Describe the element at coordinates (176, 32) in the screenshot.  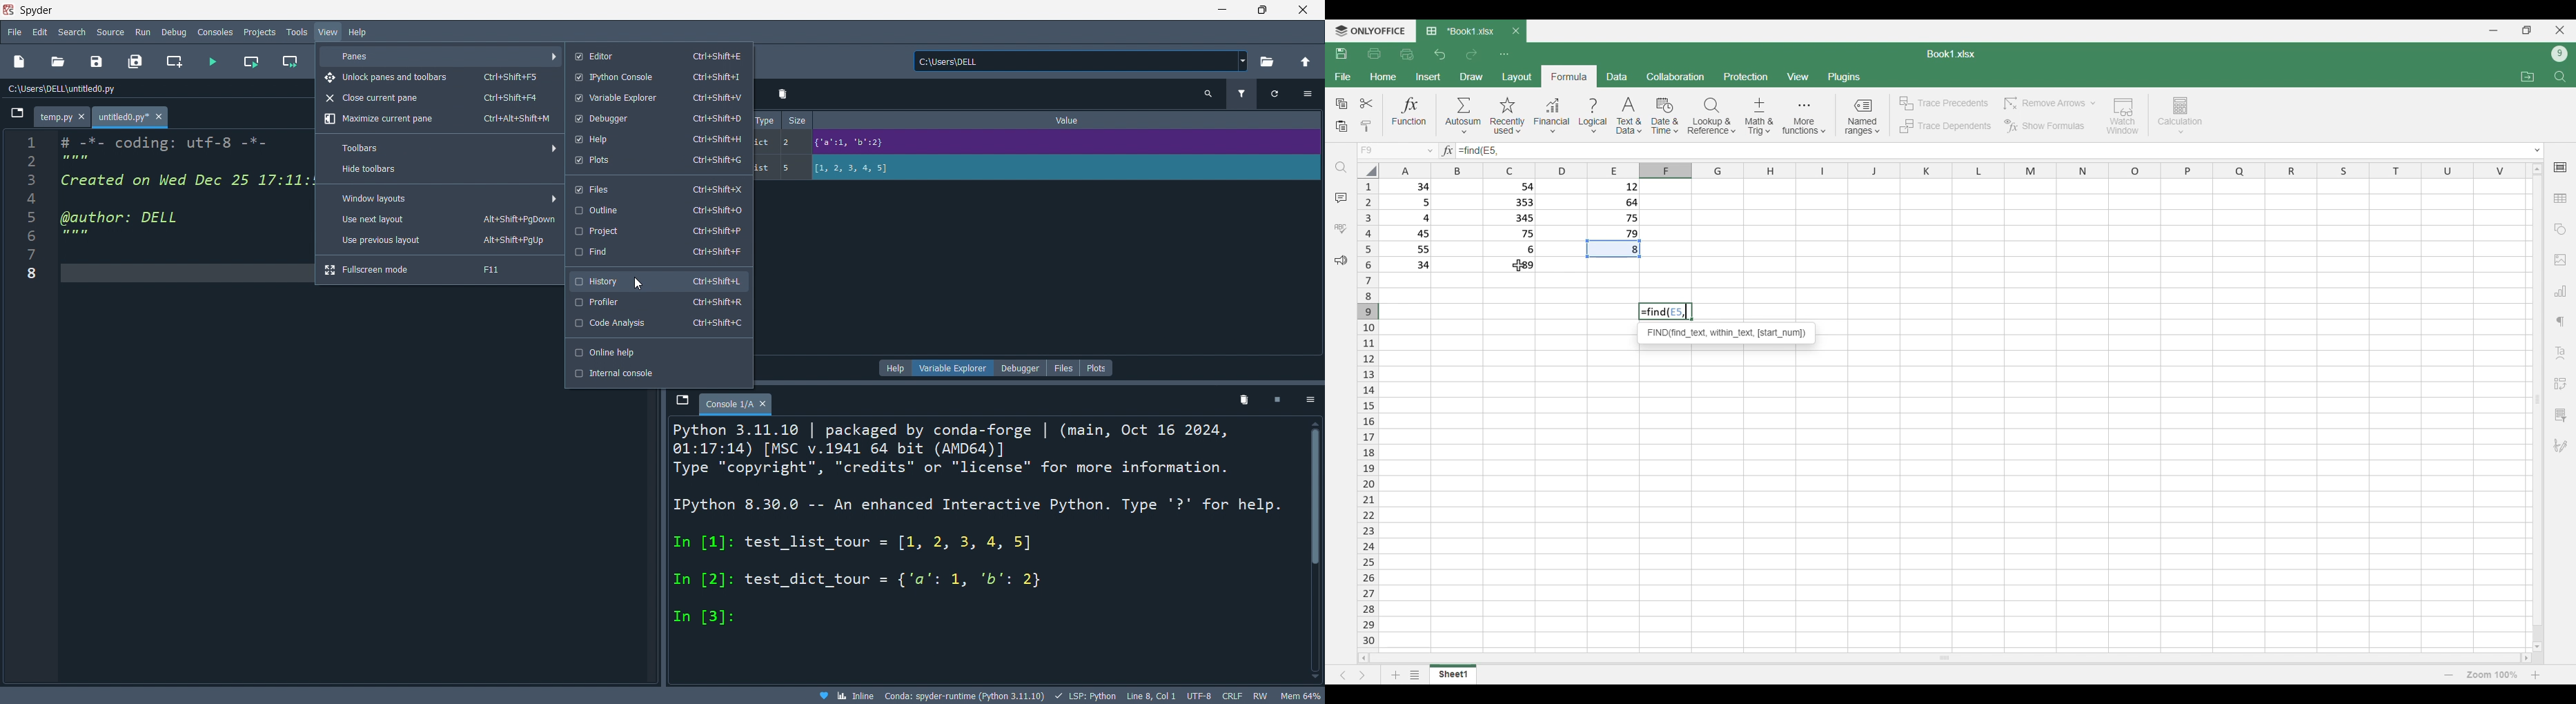
I see `debug` at that location.